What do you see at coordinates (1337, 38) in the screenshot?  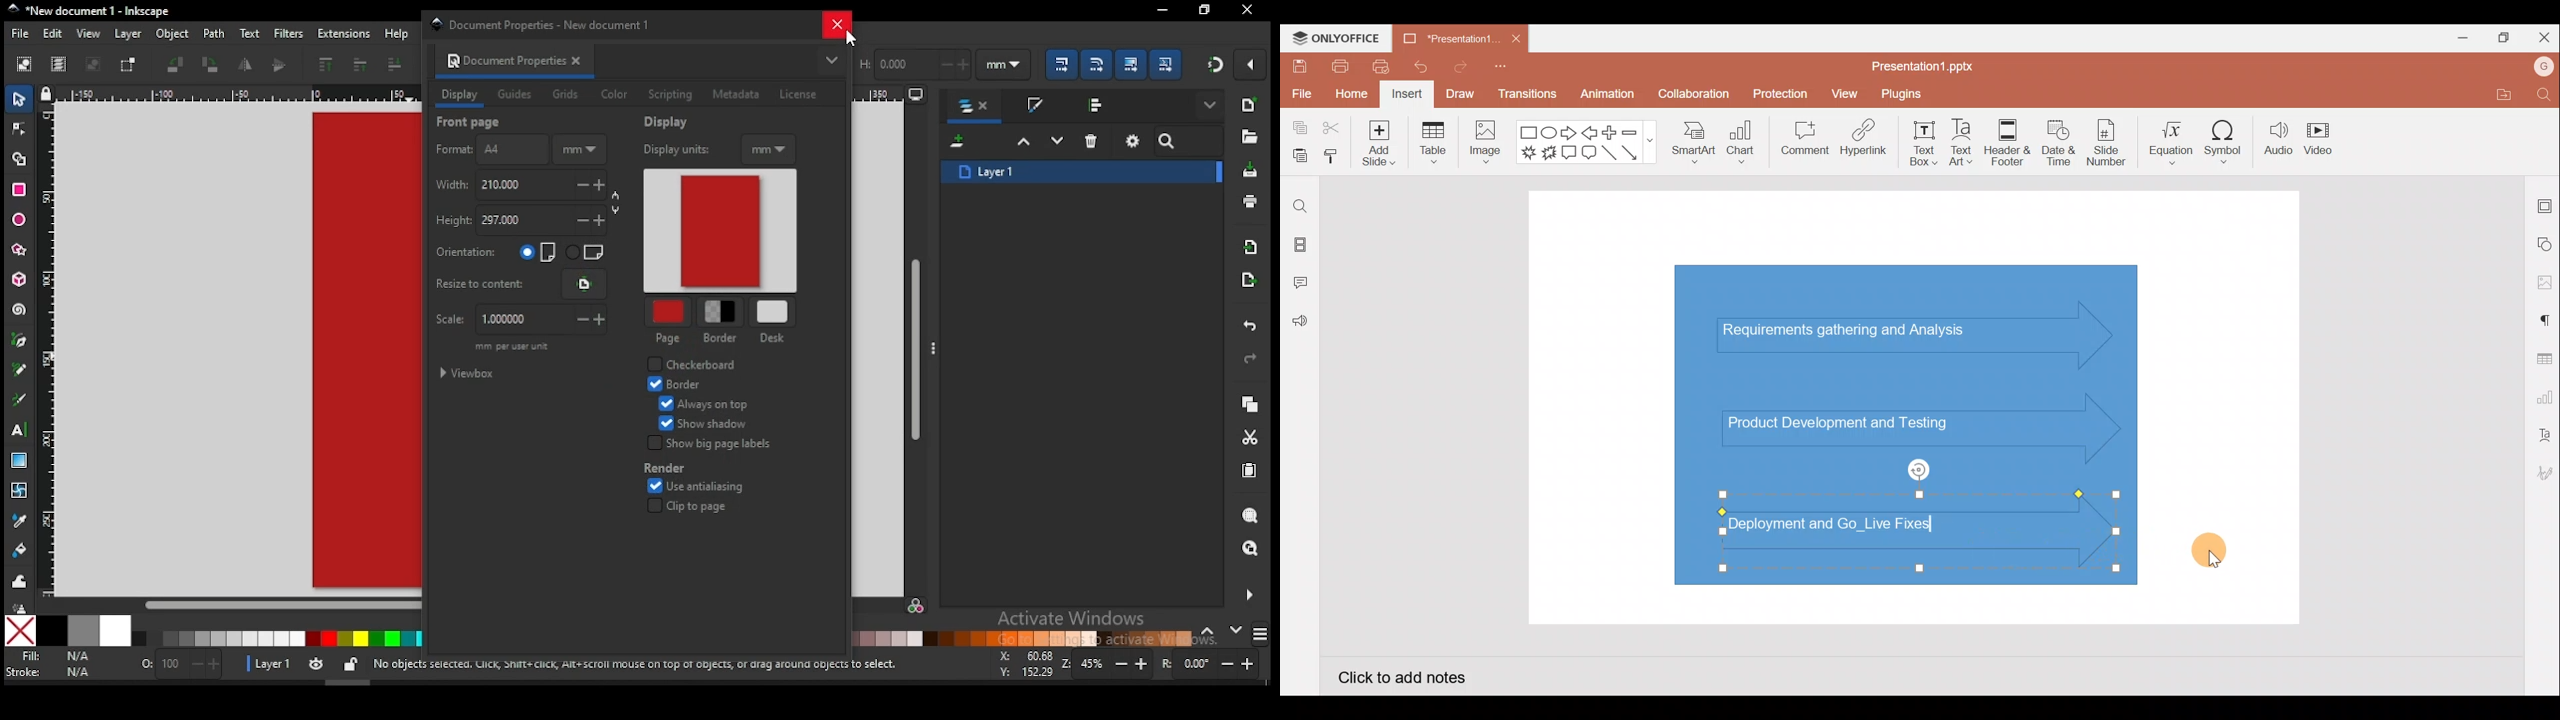 I see `ONLYOFFICE` at bounding box center [1337, 38].